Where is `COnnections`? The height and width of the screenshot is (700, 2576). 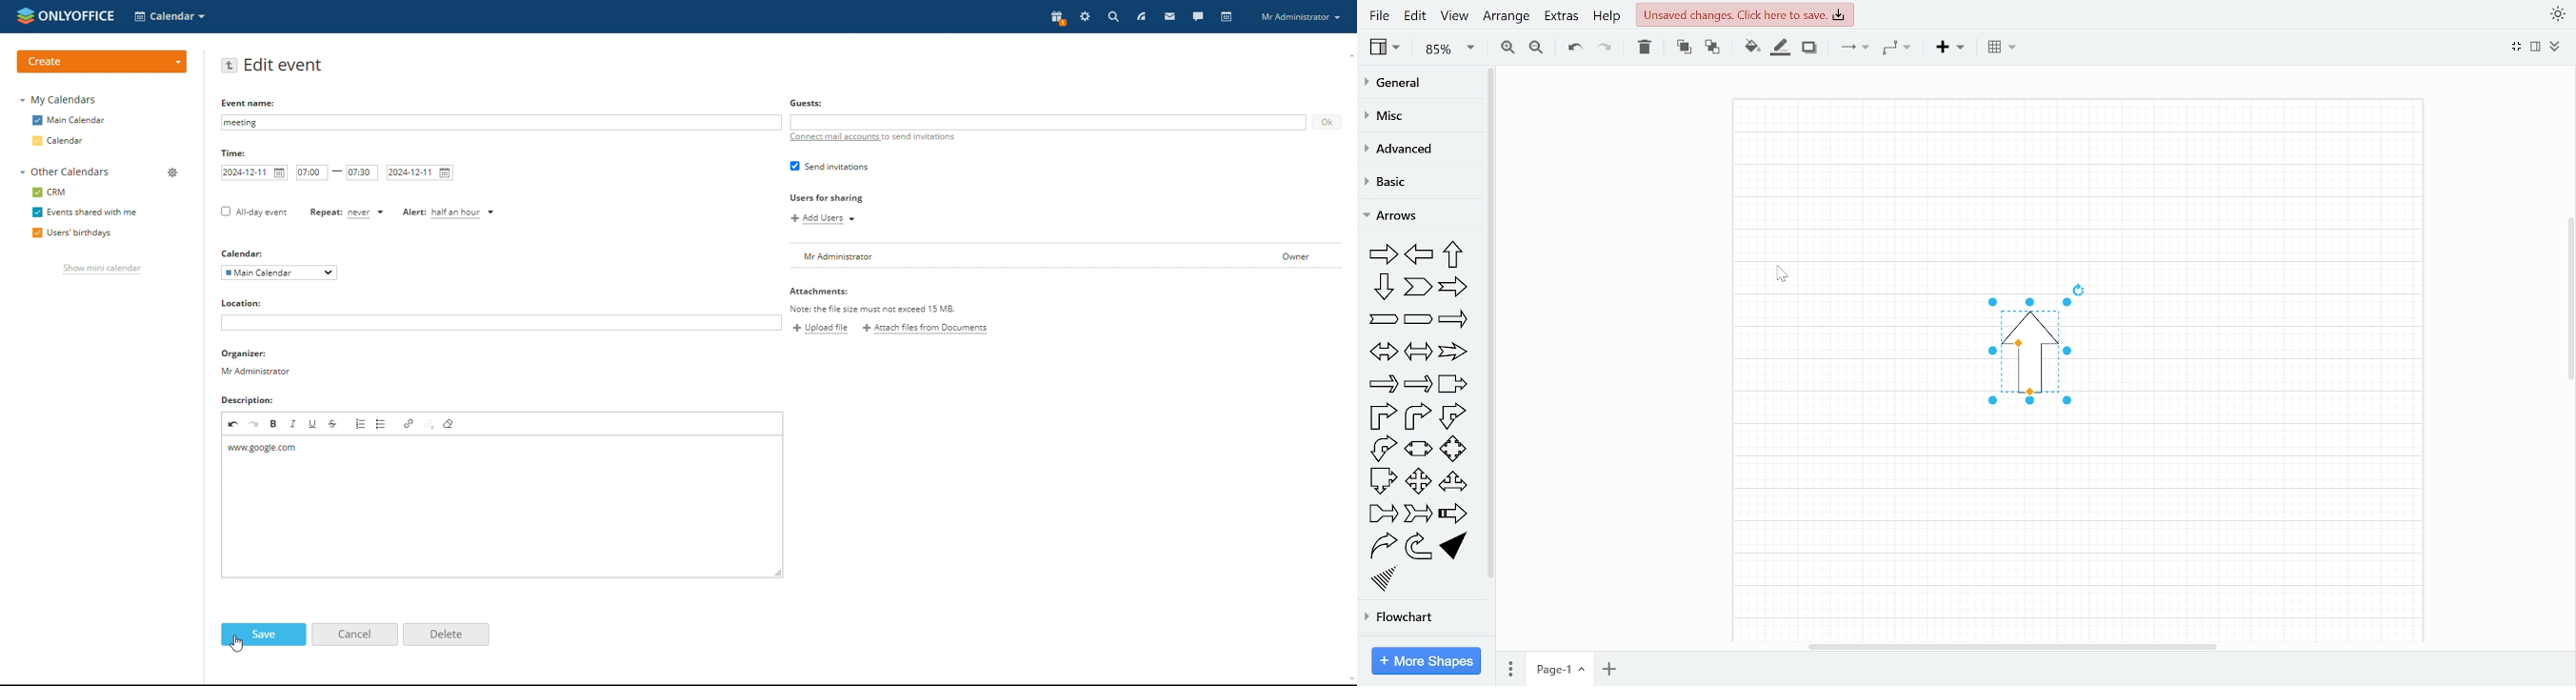
COnnections is located at coordinates (1855, 48).